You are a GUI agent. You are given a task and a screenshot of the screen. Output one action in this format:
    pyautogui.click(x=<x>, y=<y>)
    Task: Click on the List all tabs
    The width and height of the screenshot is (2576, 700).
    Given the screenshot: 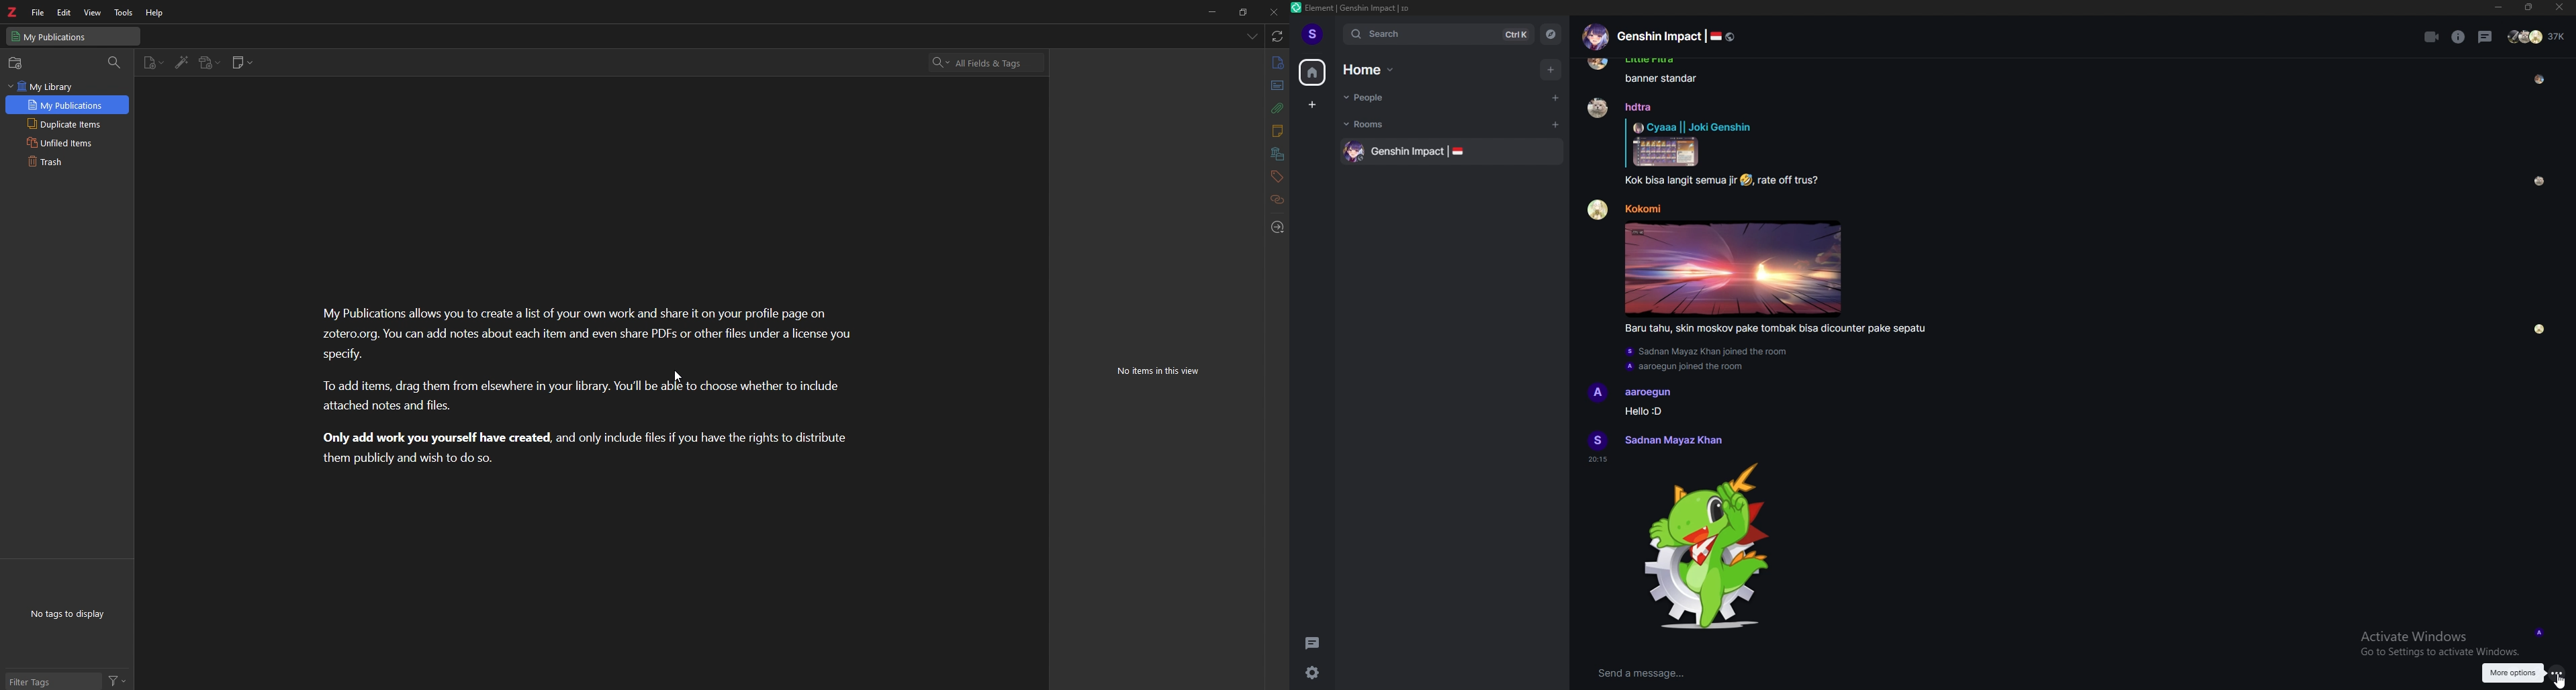 What is the action you would take?
    pyautogui.click(x=1250, y=34)
    